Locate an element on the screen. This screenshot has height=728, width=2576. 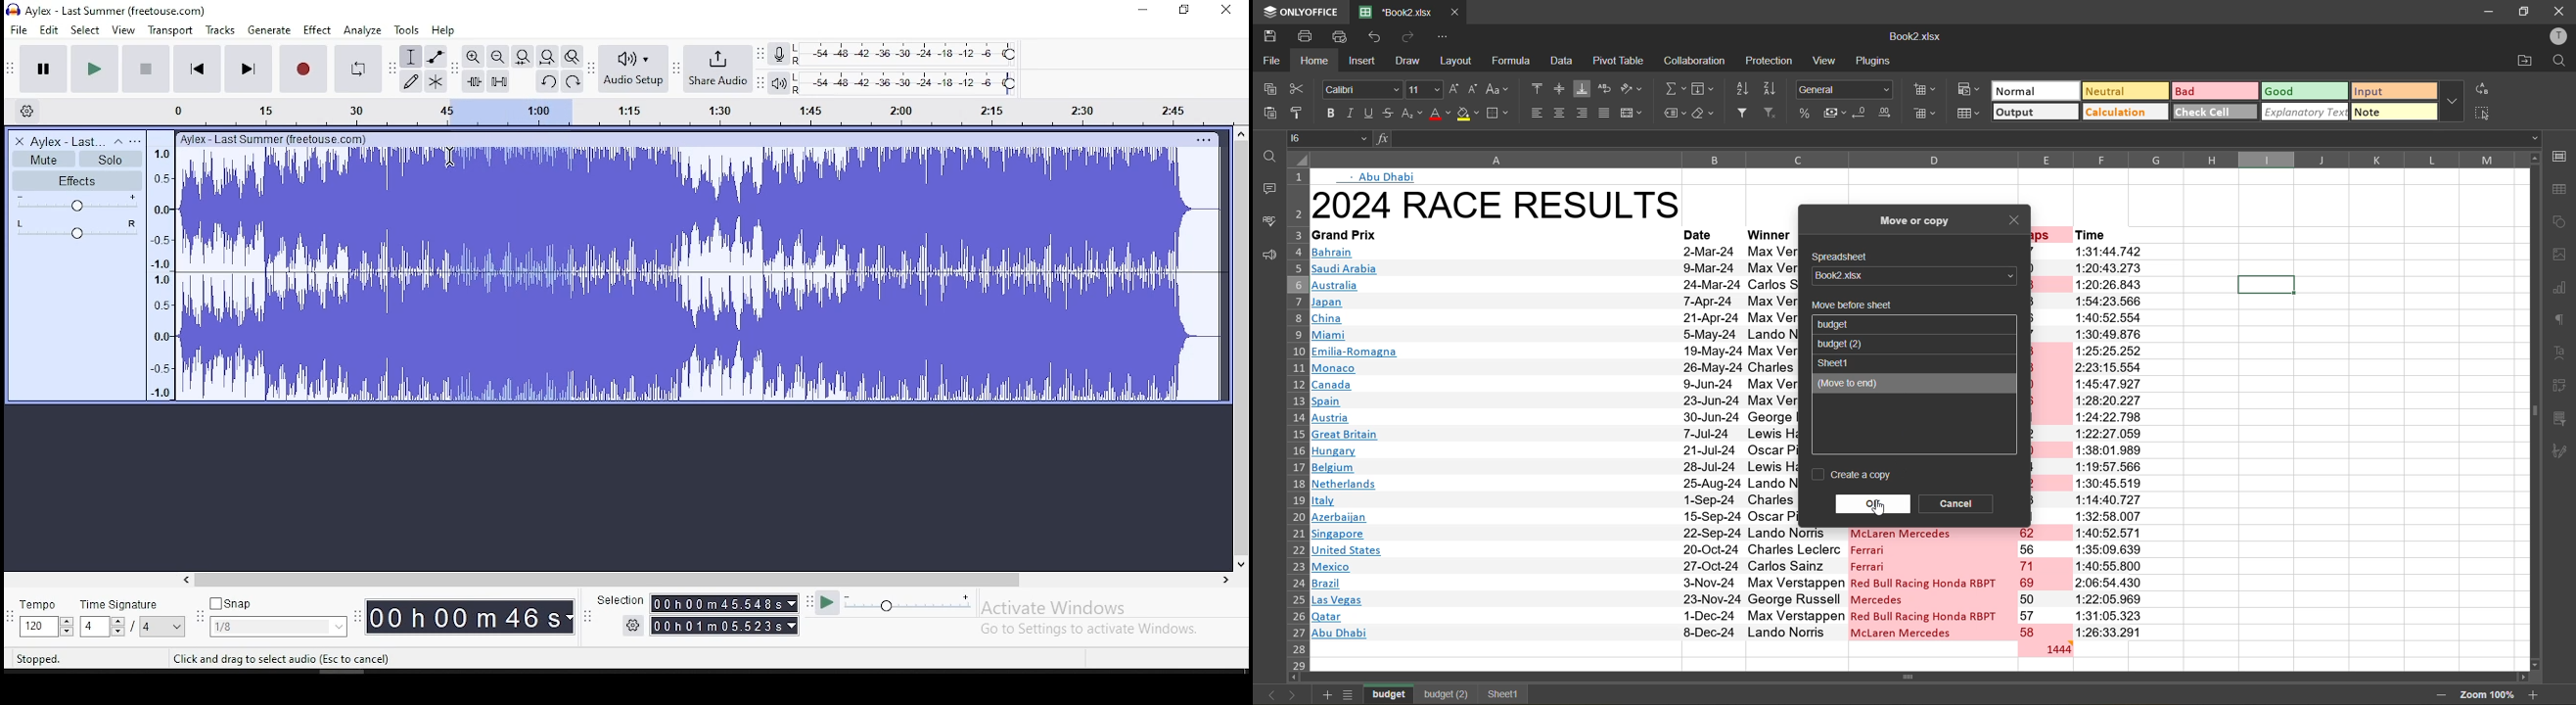
images is located at coordinates (2561, 257).